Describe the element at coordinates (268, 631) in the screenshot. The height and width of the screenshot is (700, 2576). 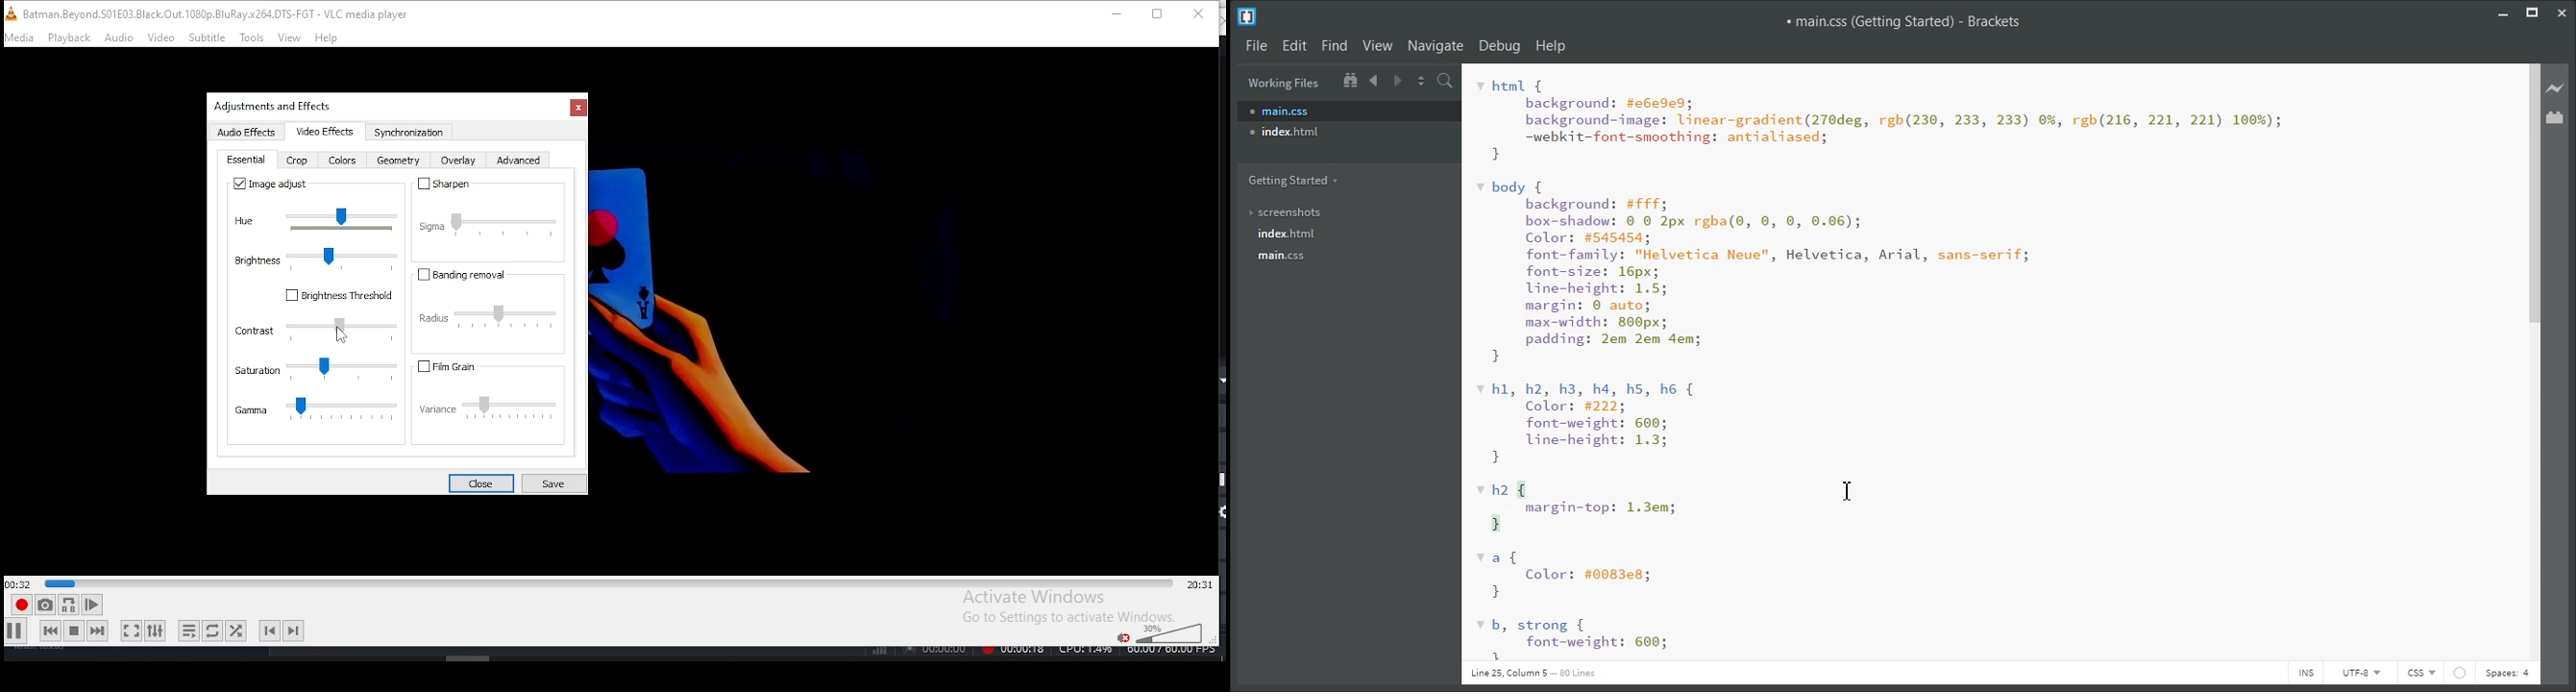
I see `previous chapter` at that location.